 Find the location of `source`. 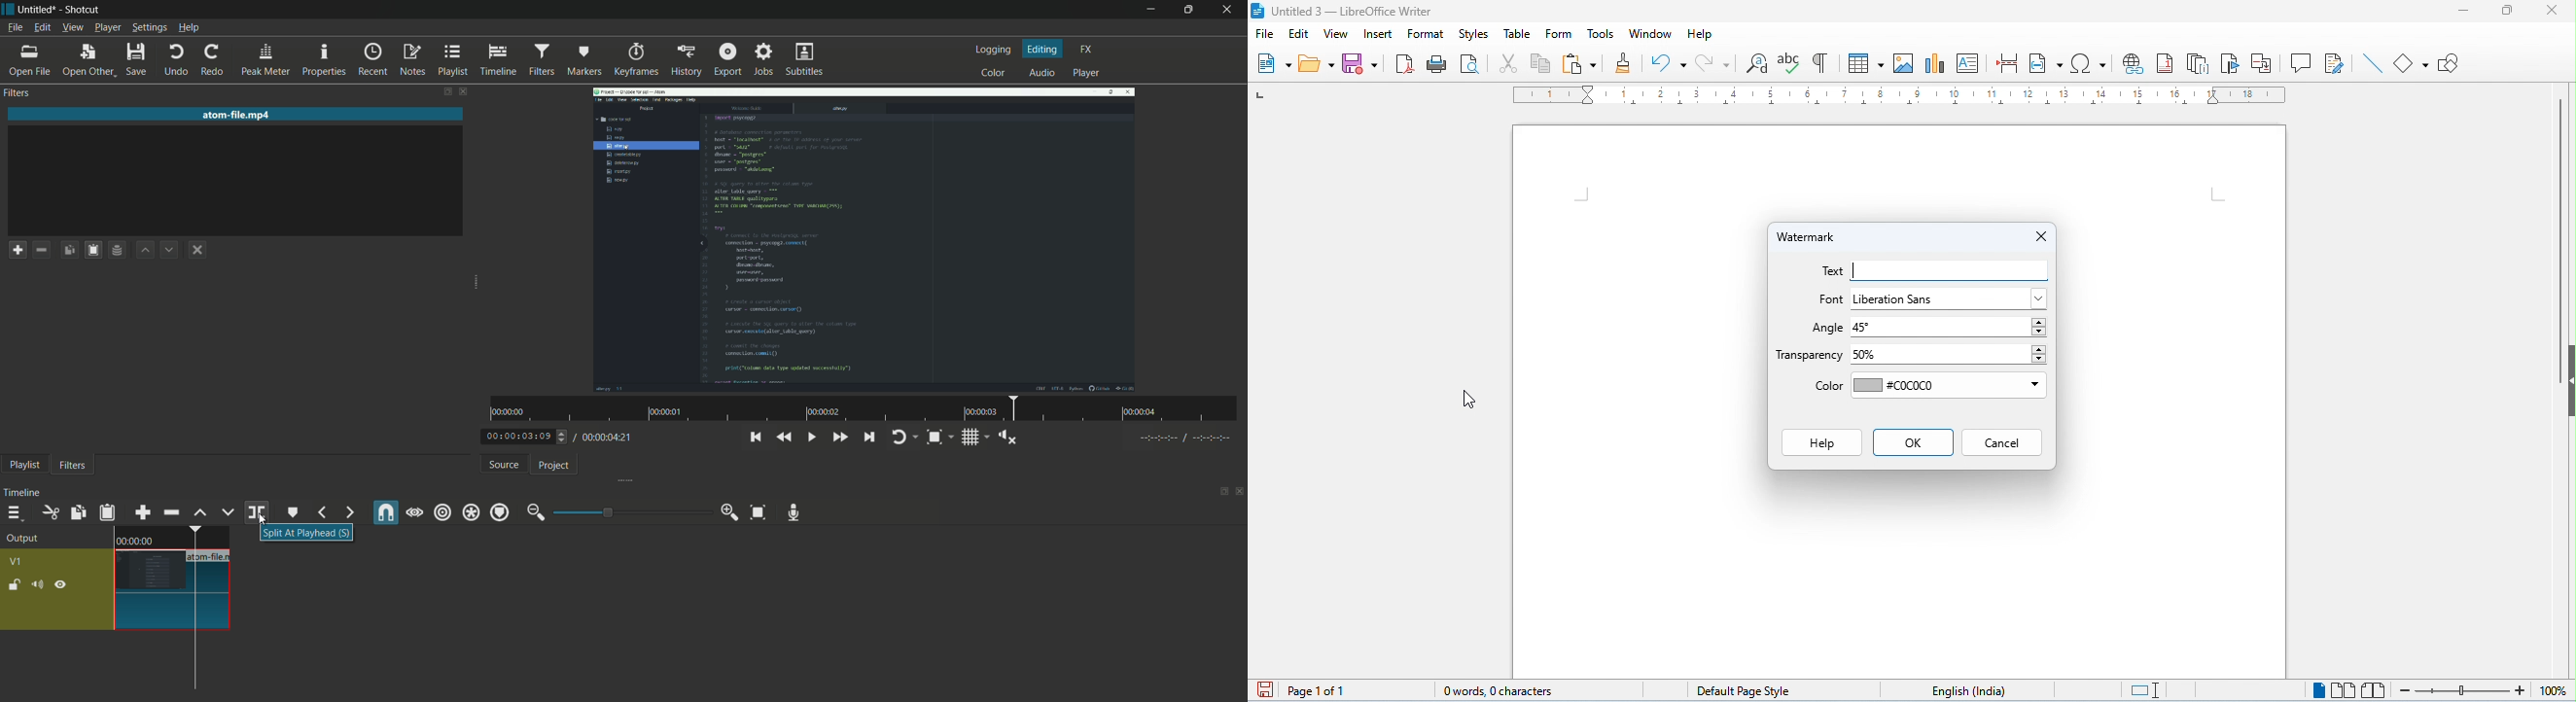

source is located at coordinates (506, 465).